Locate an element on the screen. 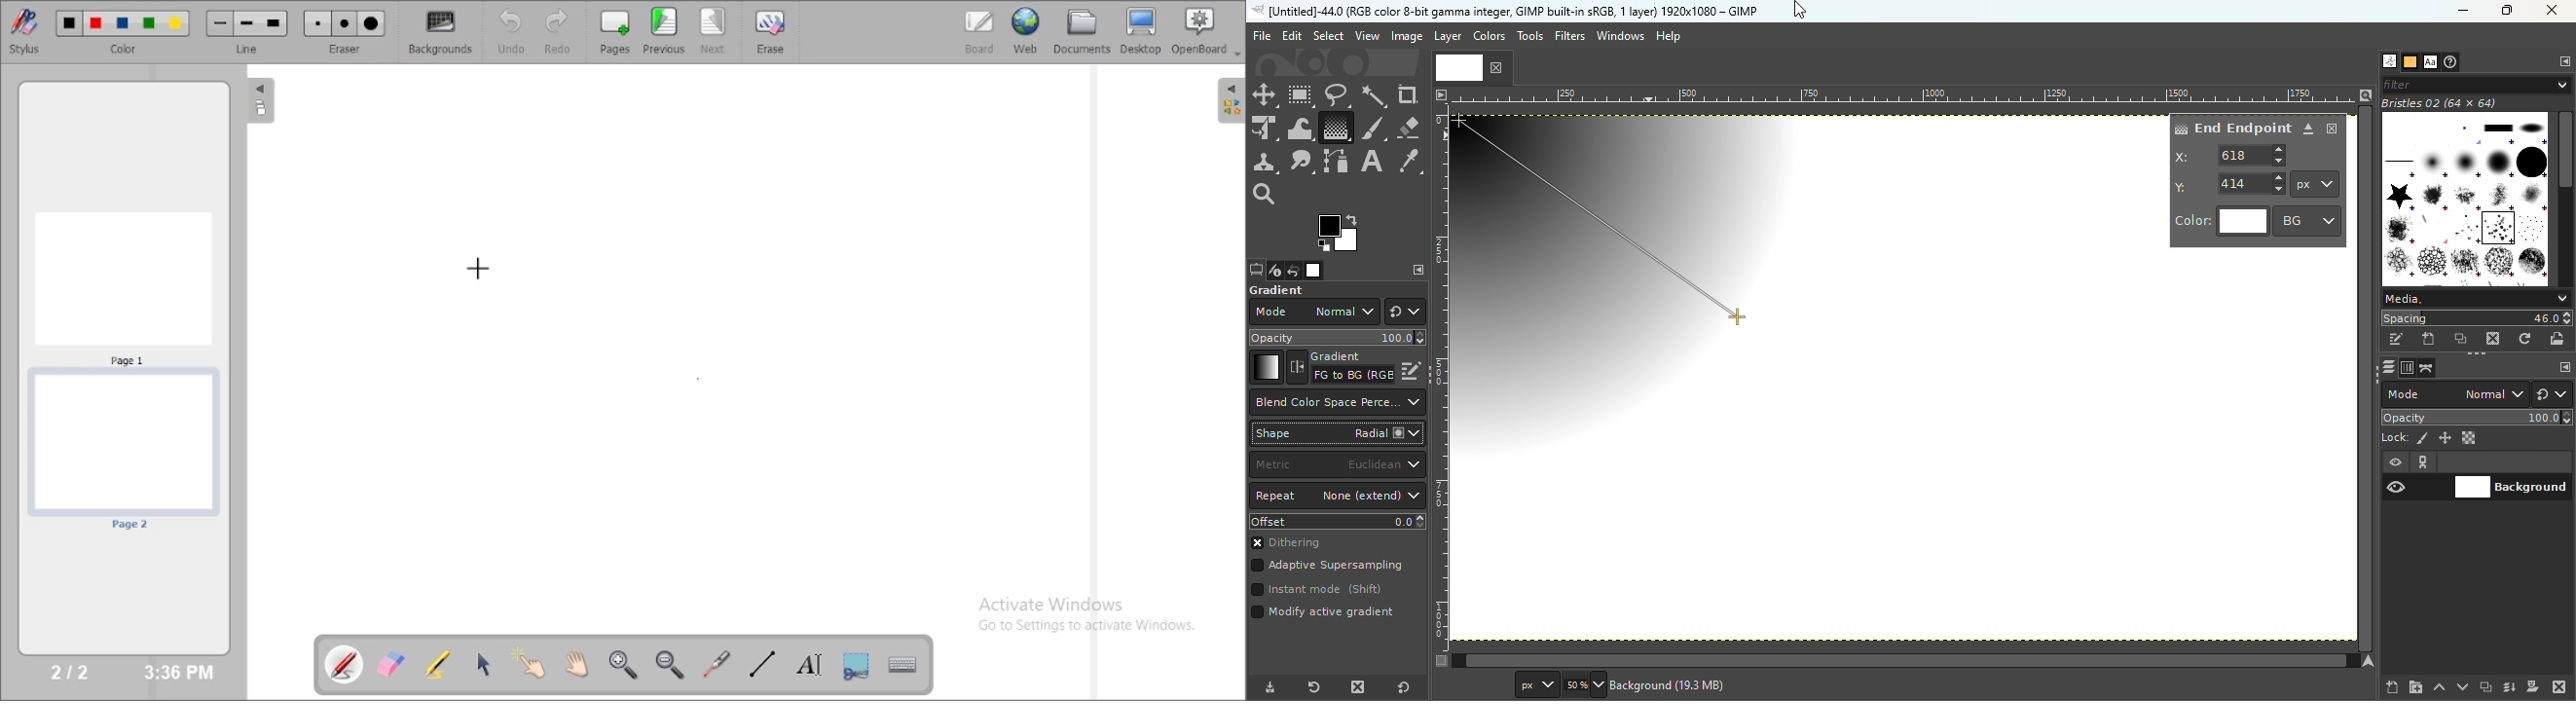 The image size is (2576, 728). Clone tool is located at coordinates (1265, 163).